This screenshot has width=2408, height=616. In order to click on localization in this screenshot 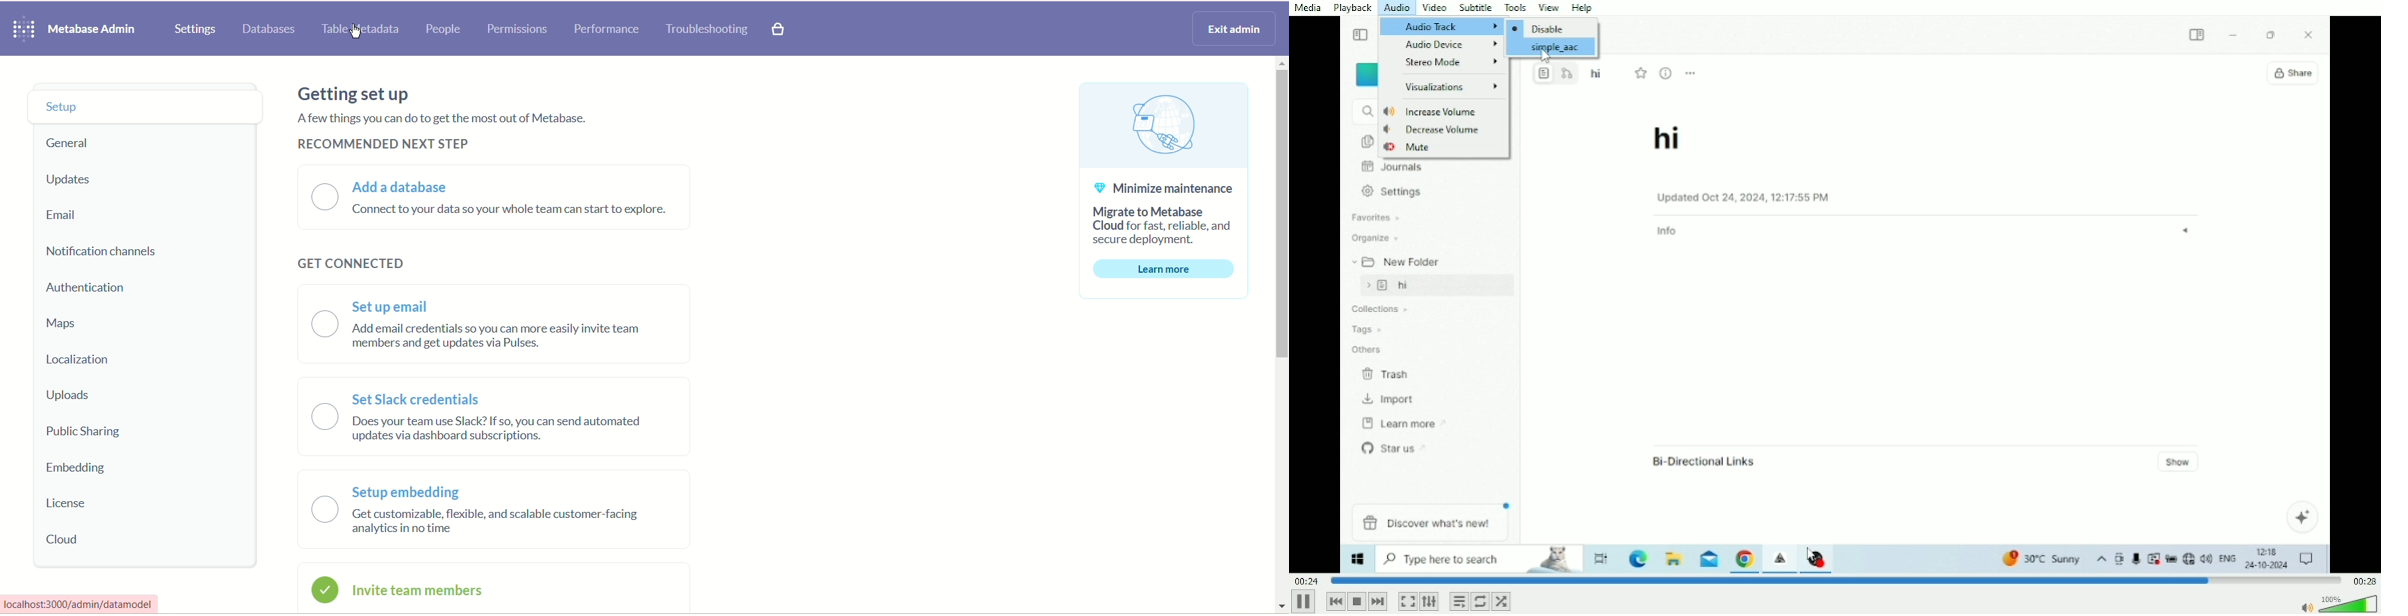, I will do `click(75, 360)`.